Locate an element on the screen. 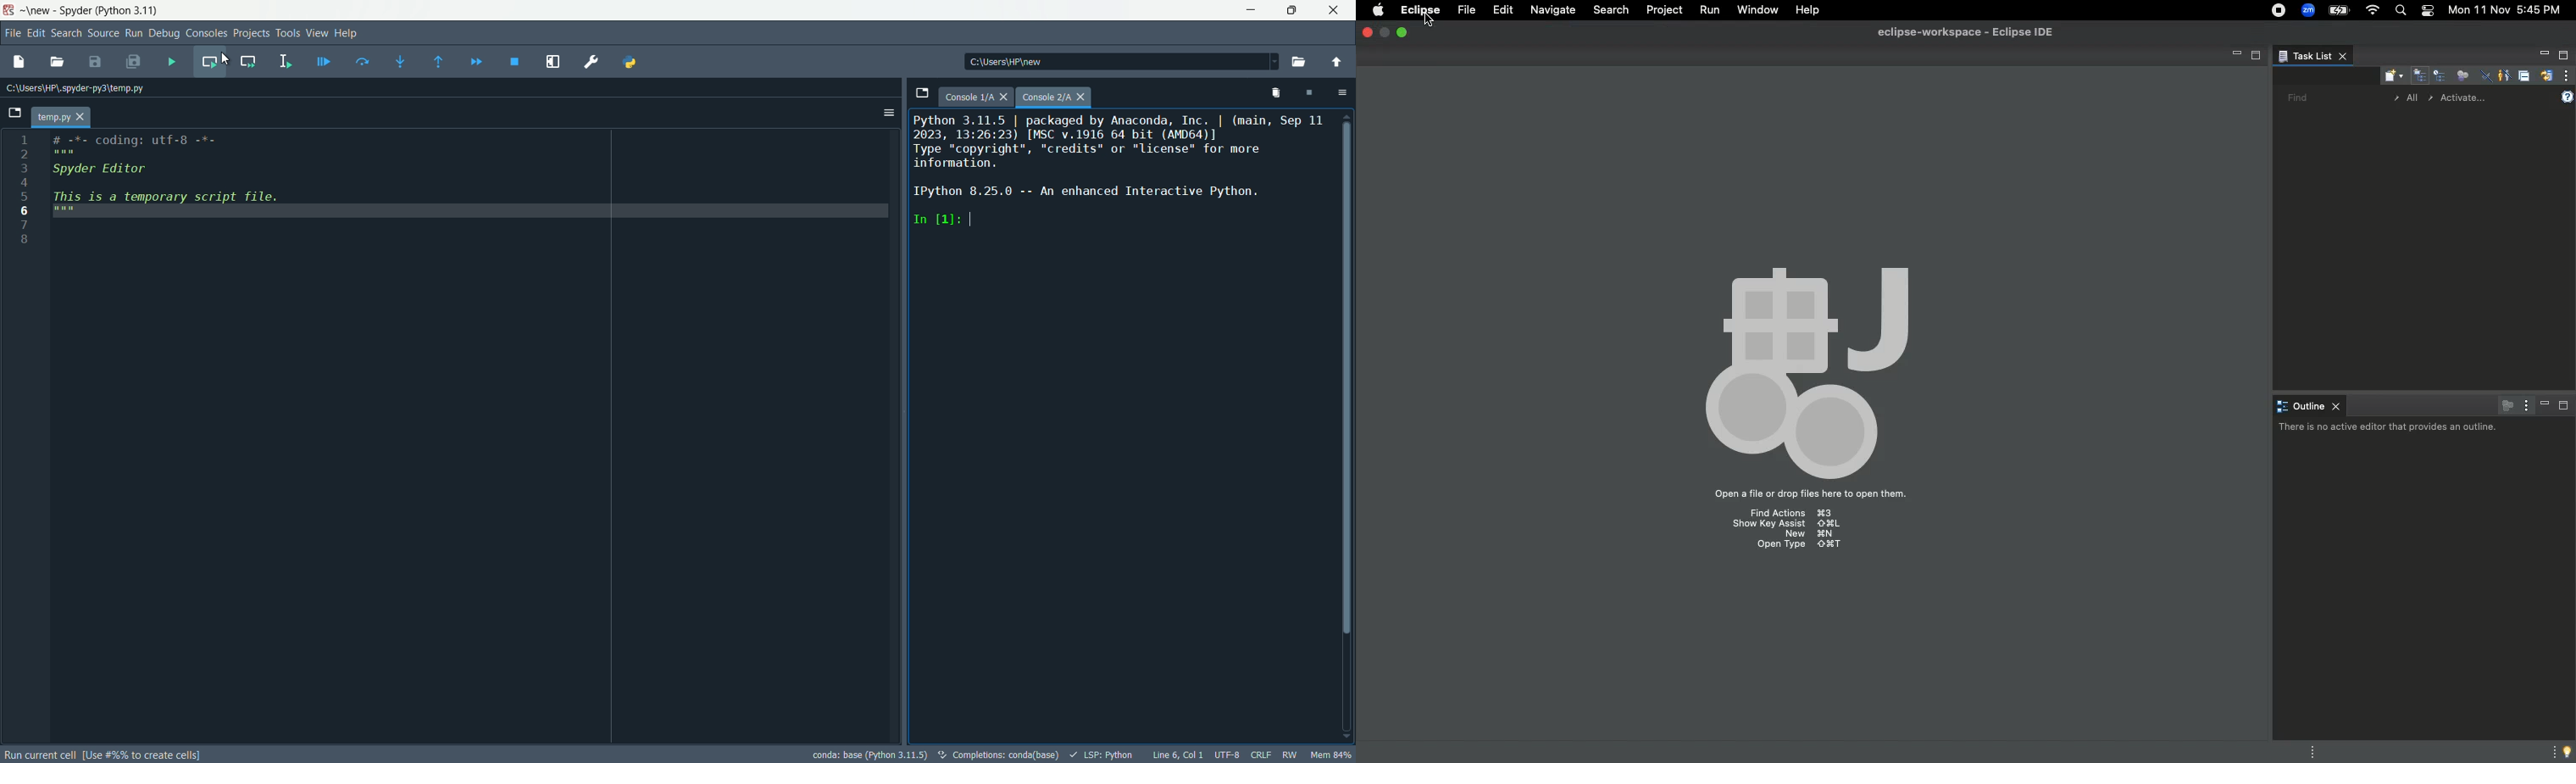 The height and width of the screenshot is (784, 2576). debug file is located at coordinates (323, 61).